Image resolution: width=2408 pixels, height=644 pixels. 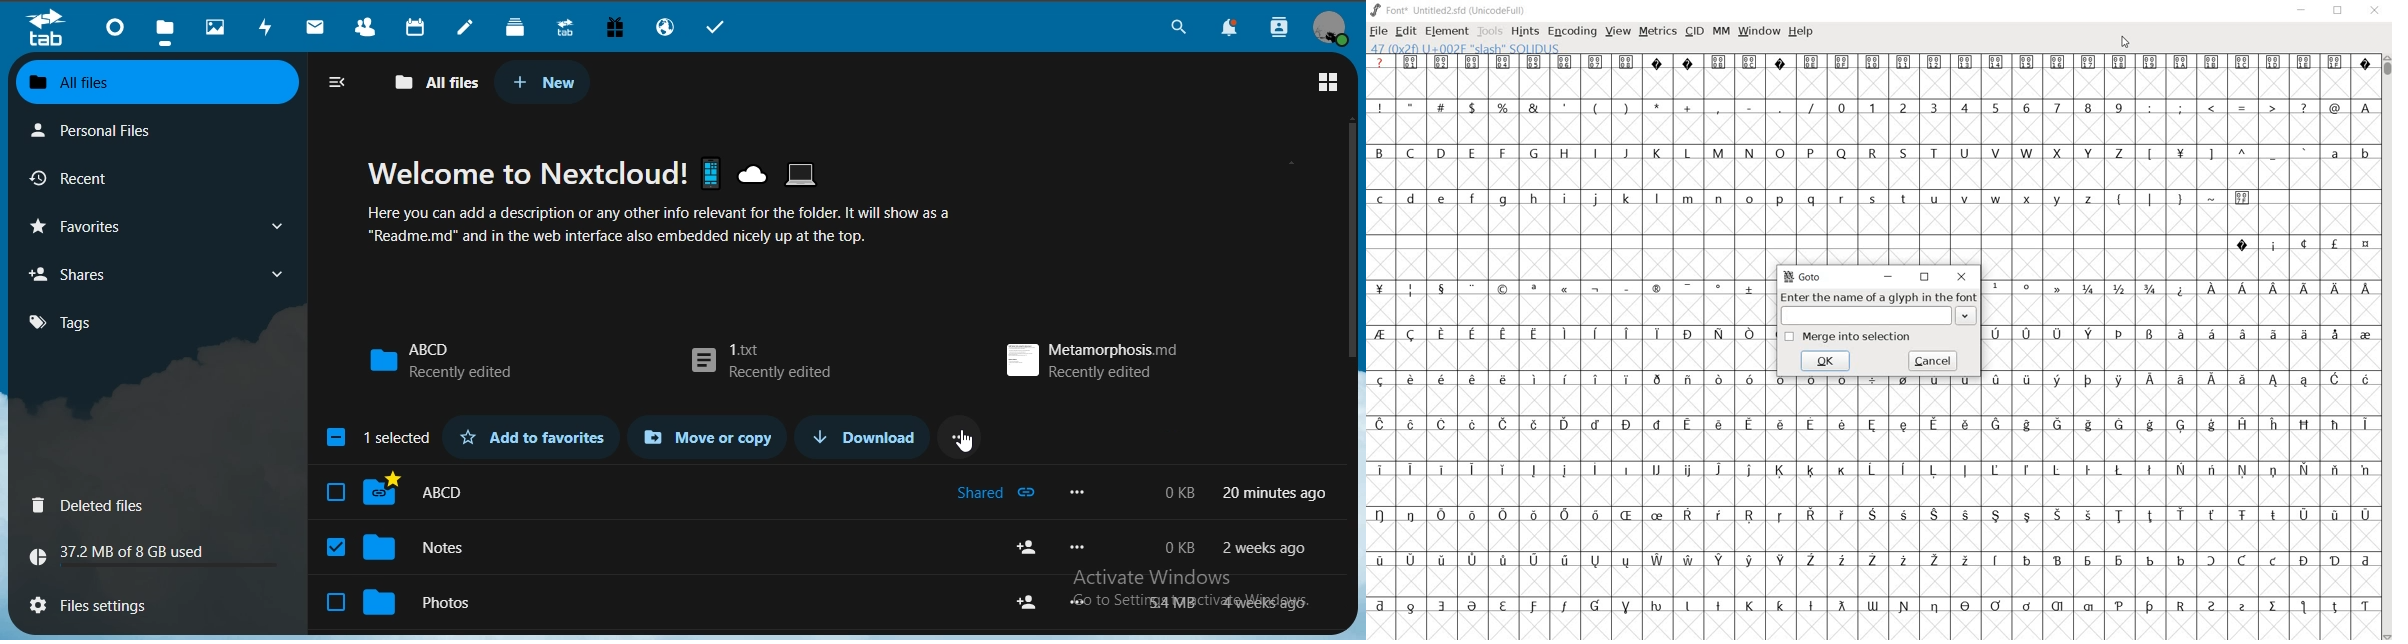 I want to click on Here you can add a description or any other info relevant for the folder. It will show as a
“Readme.md" and in the web interface also embedded nicely up at the top., so click(x=670, y=230).